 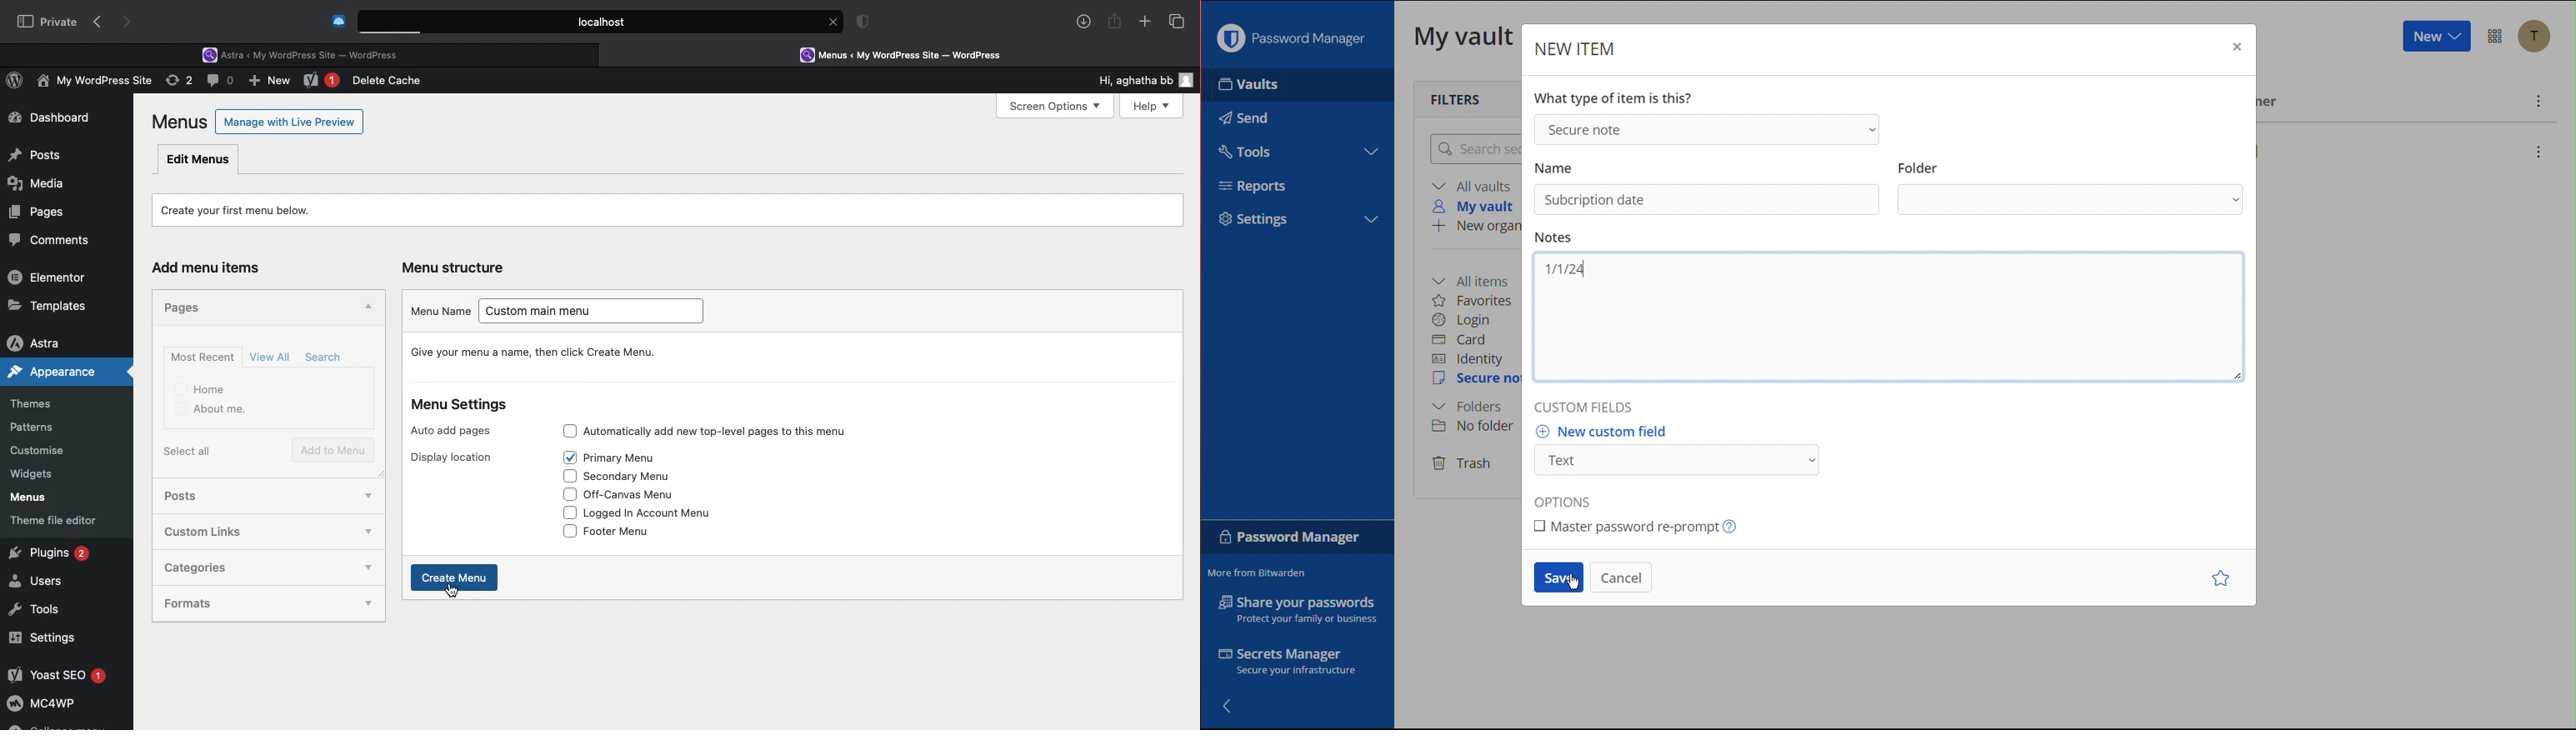 I want to click on Options, so click(x=1569, y=497).